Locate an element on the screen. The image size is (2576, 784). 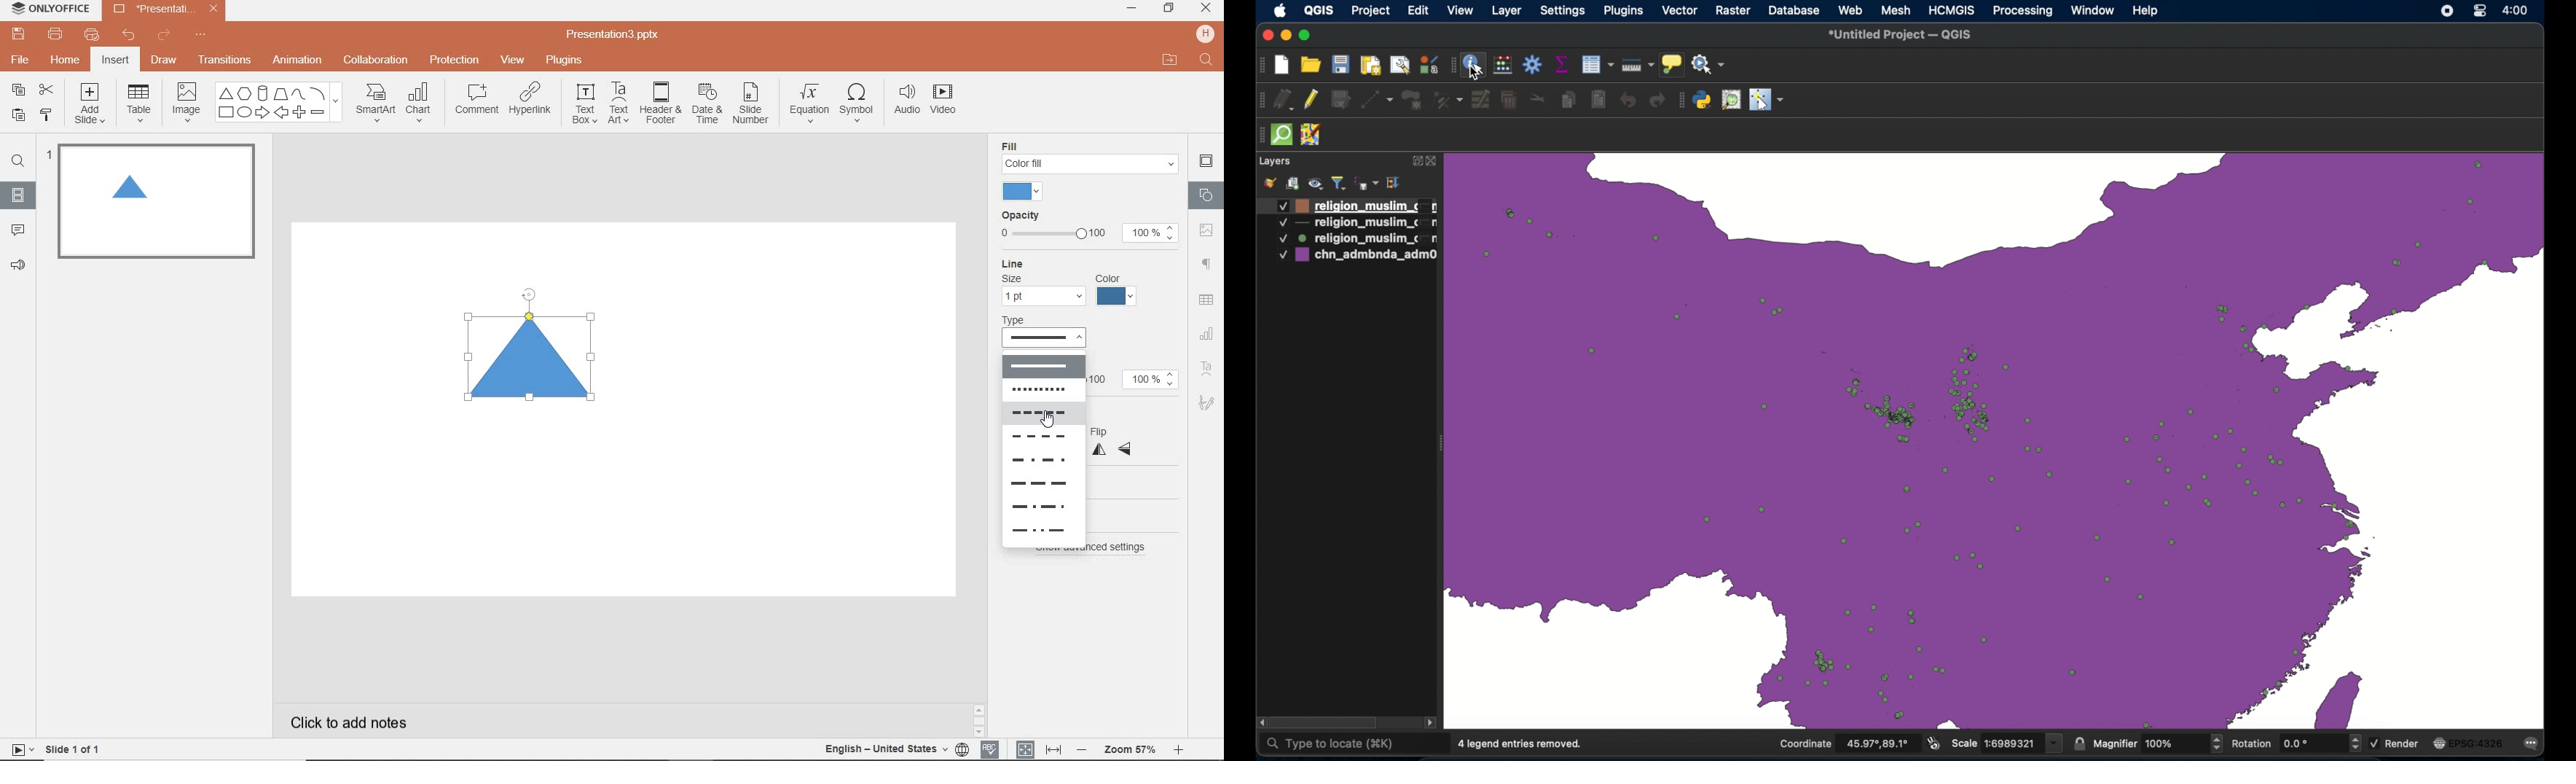
addpolygonfeature is located at coordinates (1412, 100).